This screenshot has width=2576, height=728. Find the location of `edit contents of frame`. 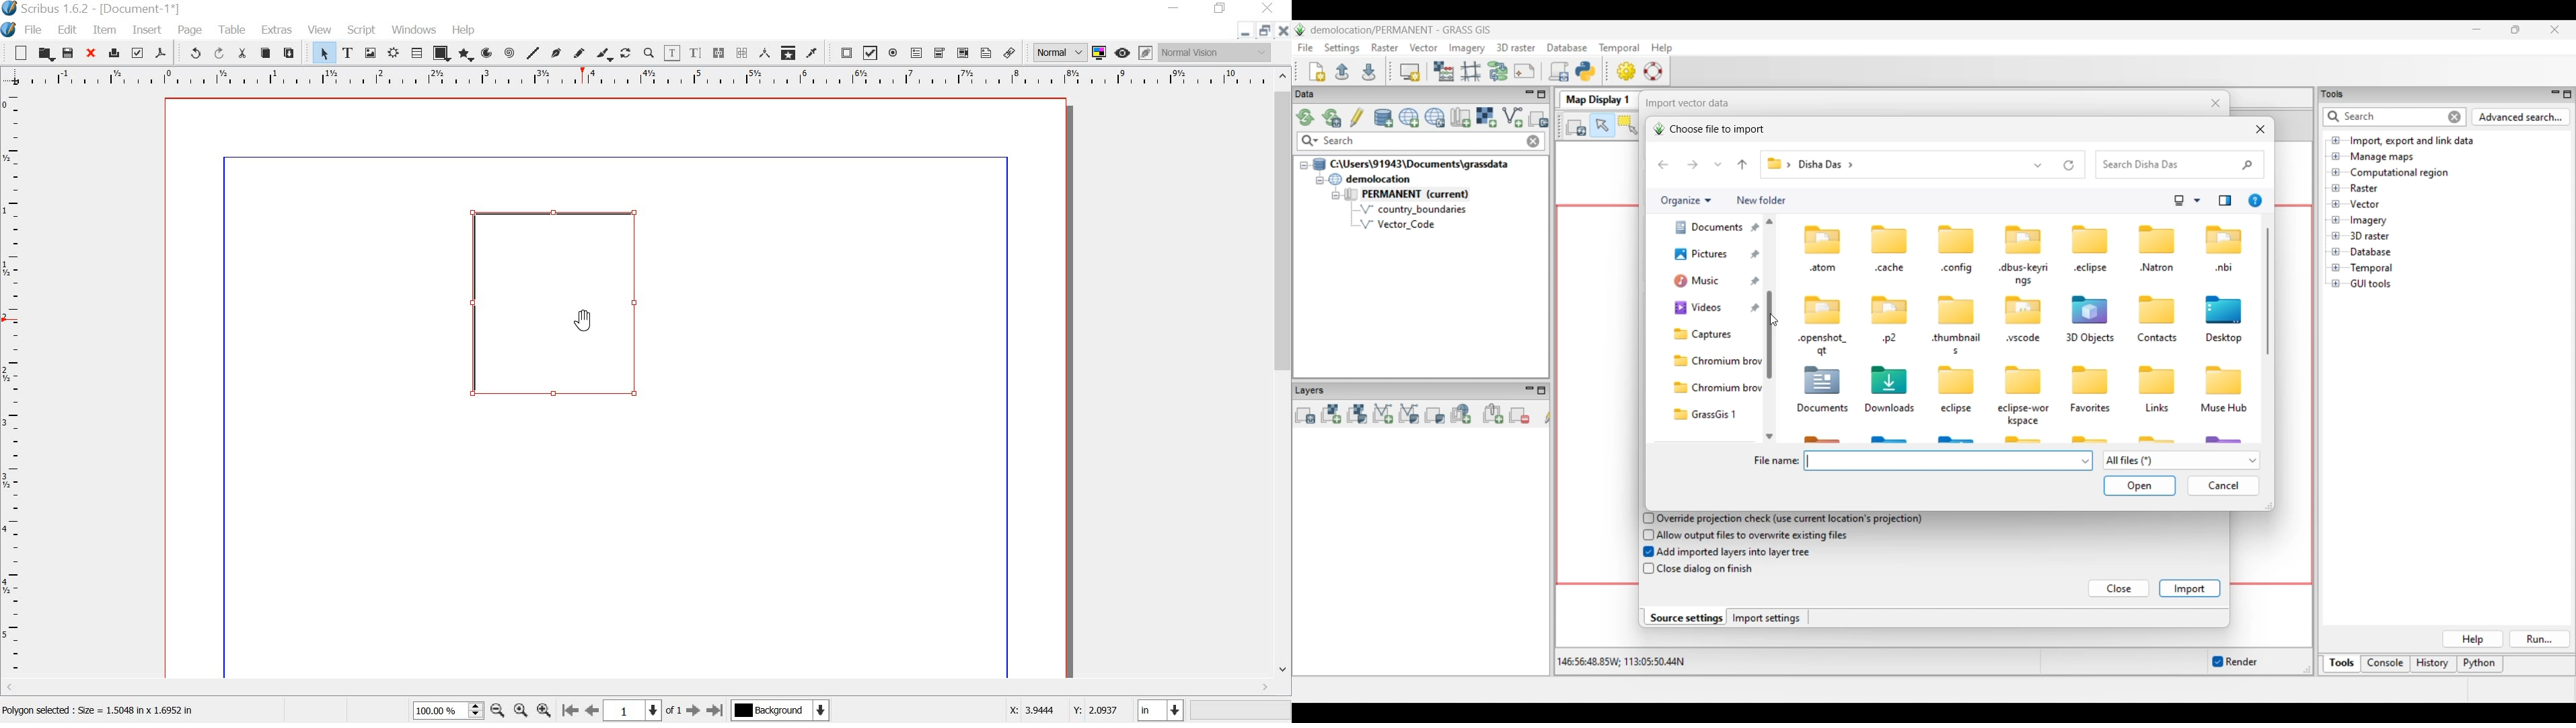

edit contents of frame is located at coordinates (671, 53).